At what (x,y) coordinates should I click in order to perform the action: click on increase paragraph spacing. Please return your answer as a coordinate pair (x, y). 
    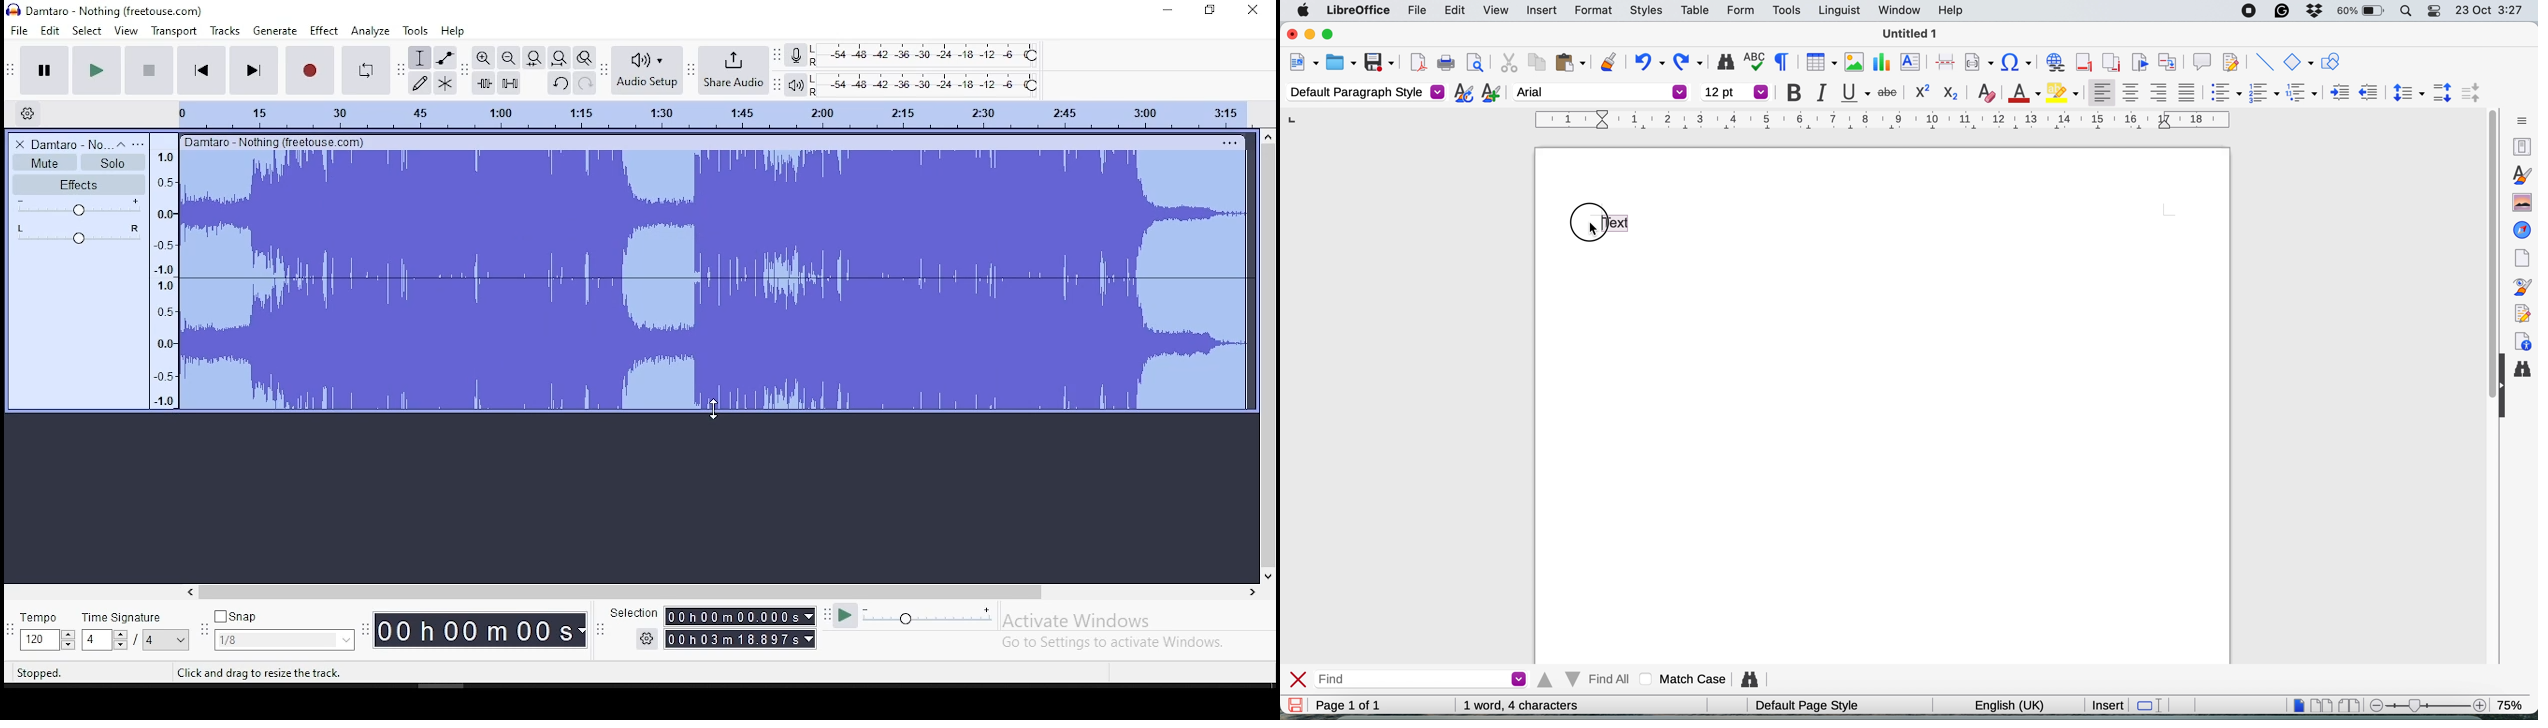
    Looking at the image, I should click on (2444, 91).